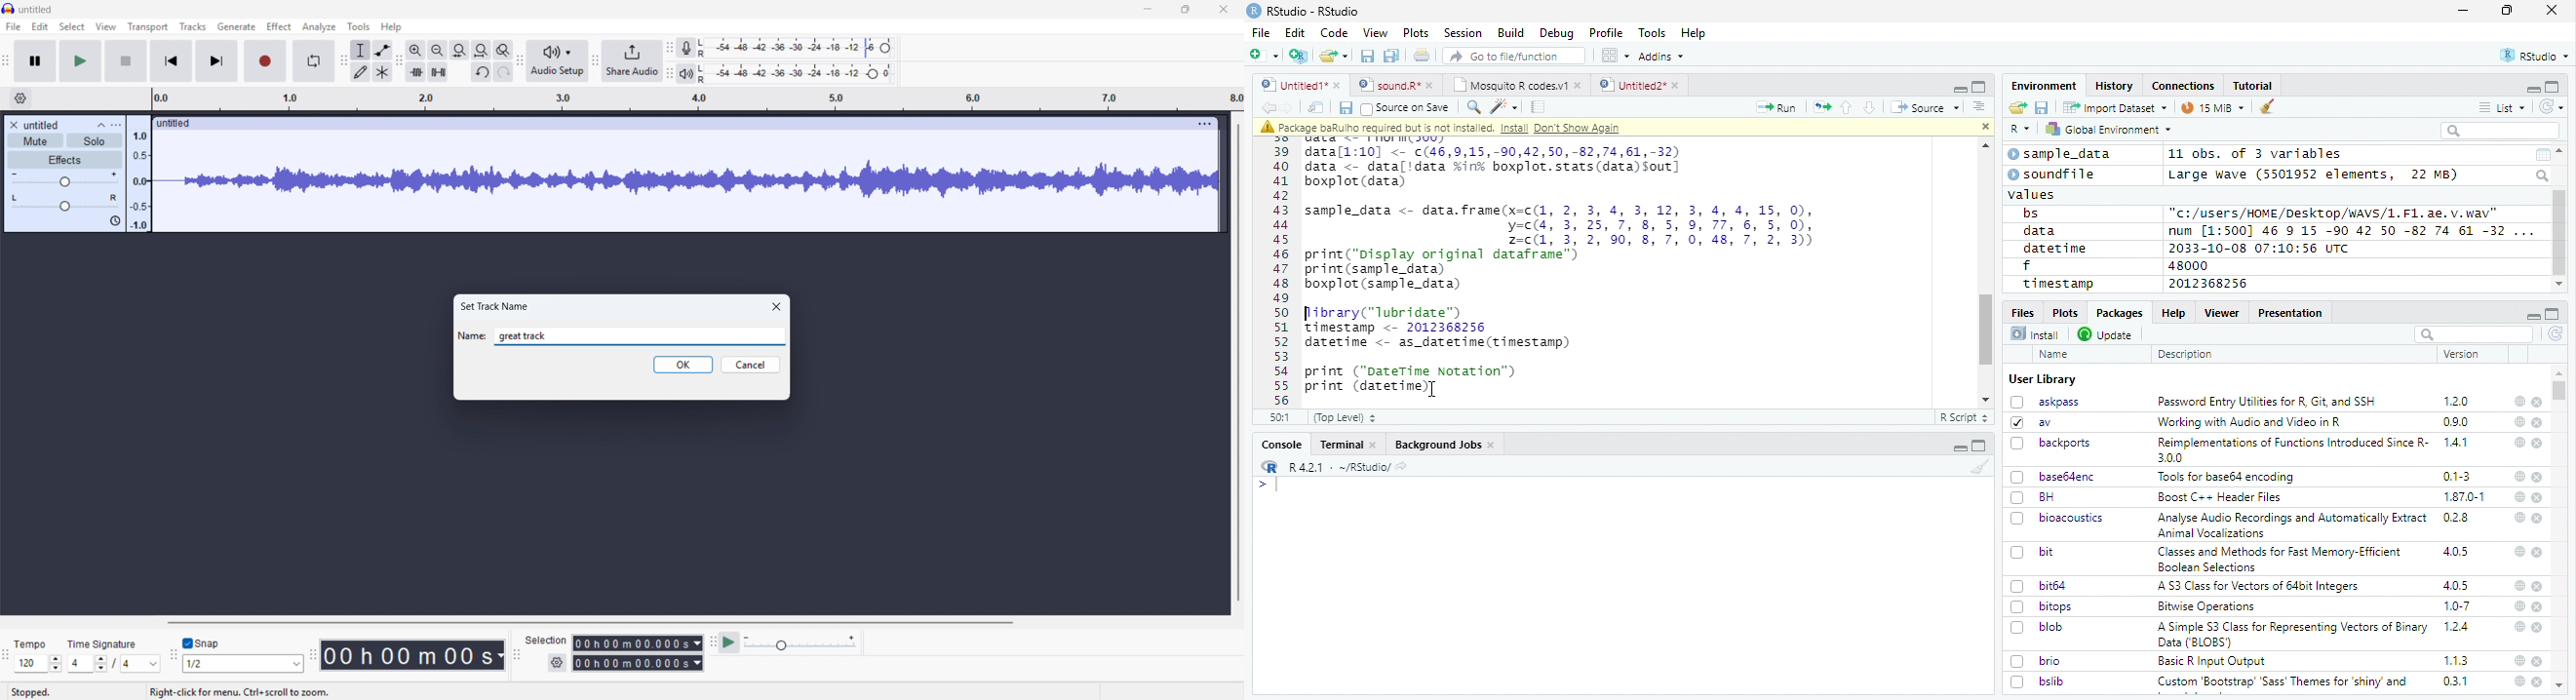 The image size is (2576, 700). I want to click on Save the current document, so click(1368, 57).